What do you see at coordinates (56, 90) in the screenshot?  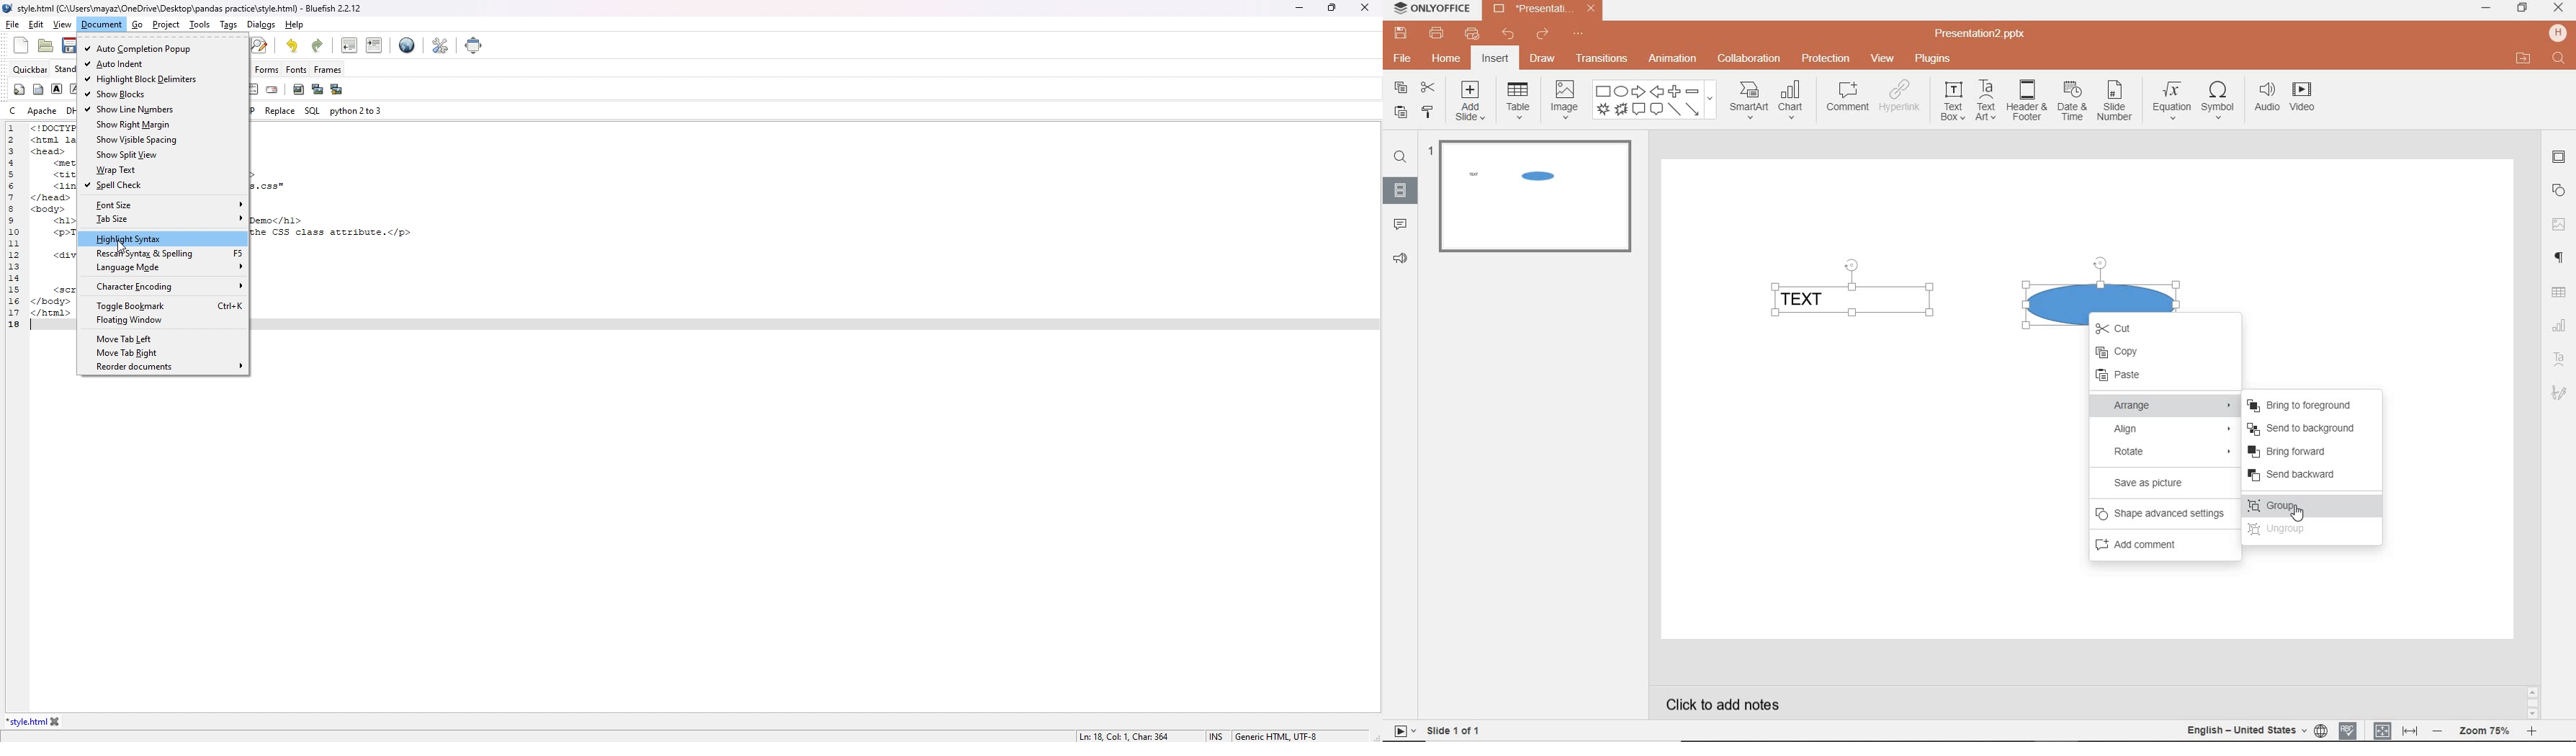 I see `bold` at bounding box center [56, 90].